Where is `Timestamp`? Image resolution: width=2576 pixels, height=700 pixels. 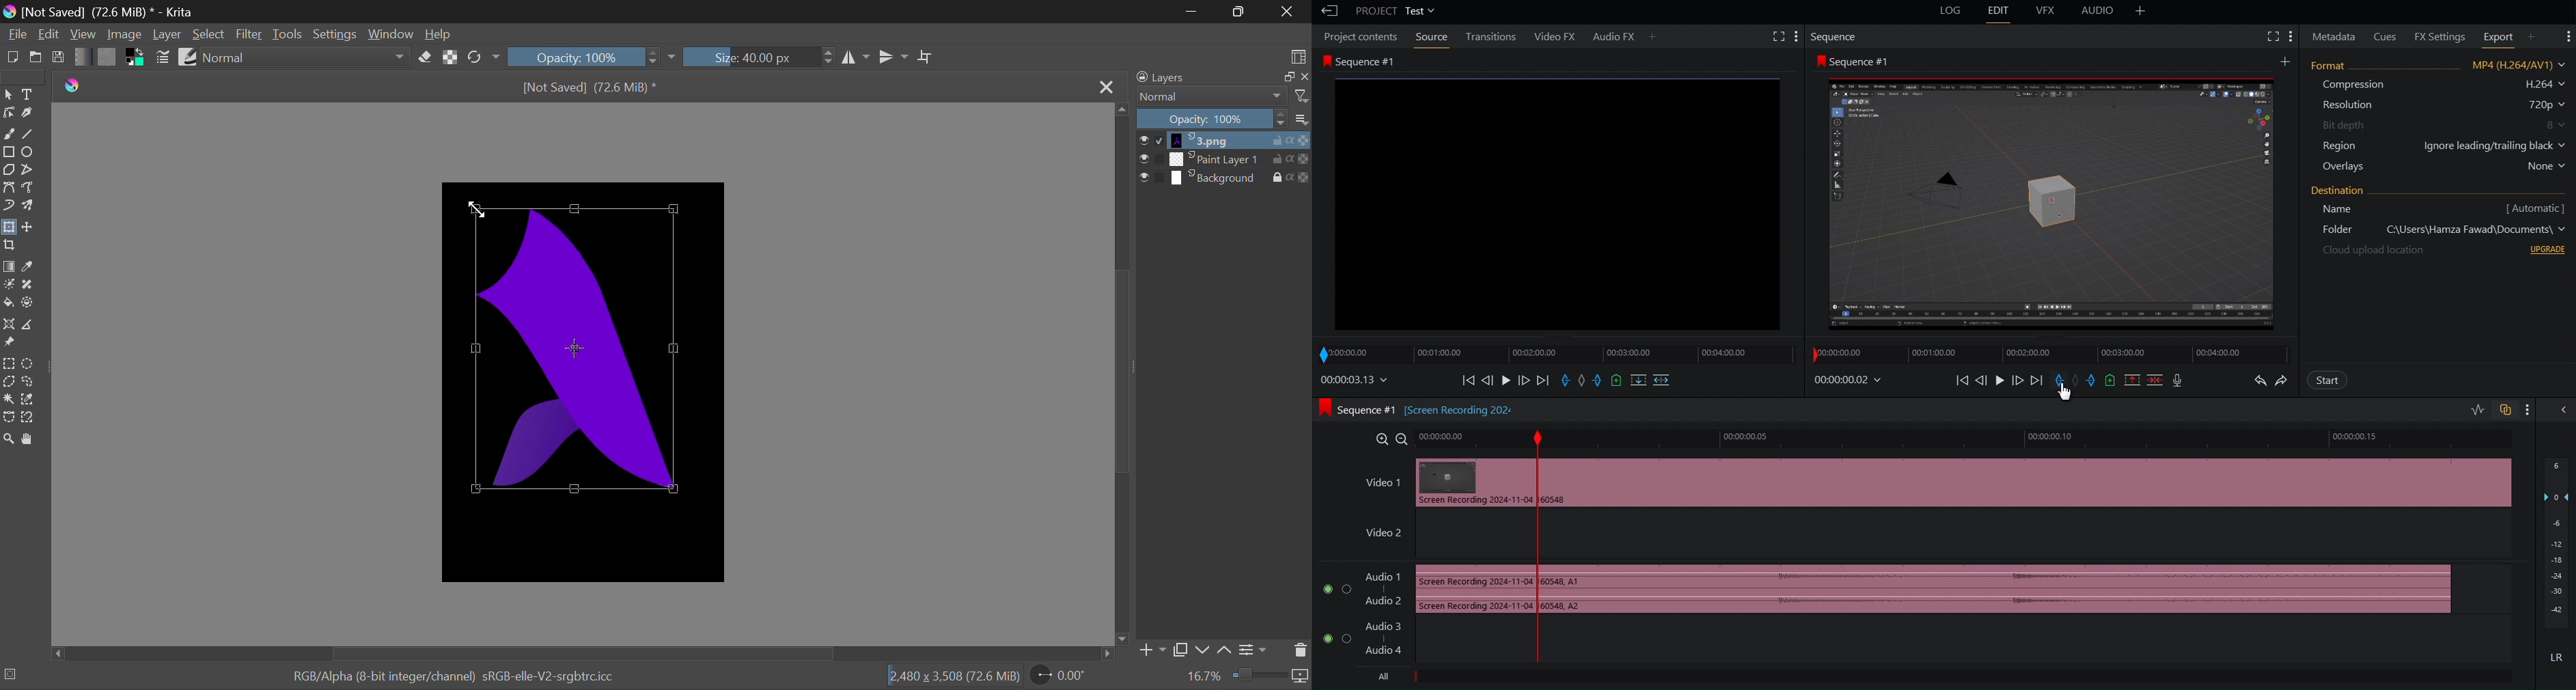
Timestamp is located at coordinates (1354, 382).